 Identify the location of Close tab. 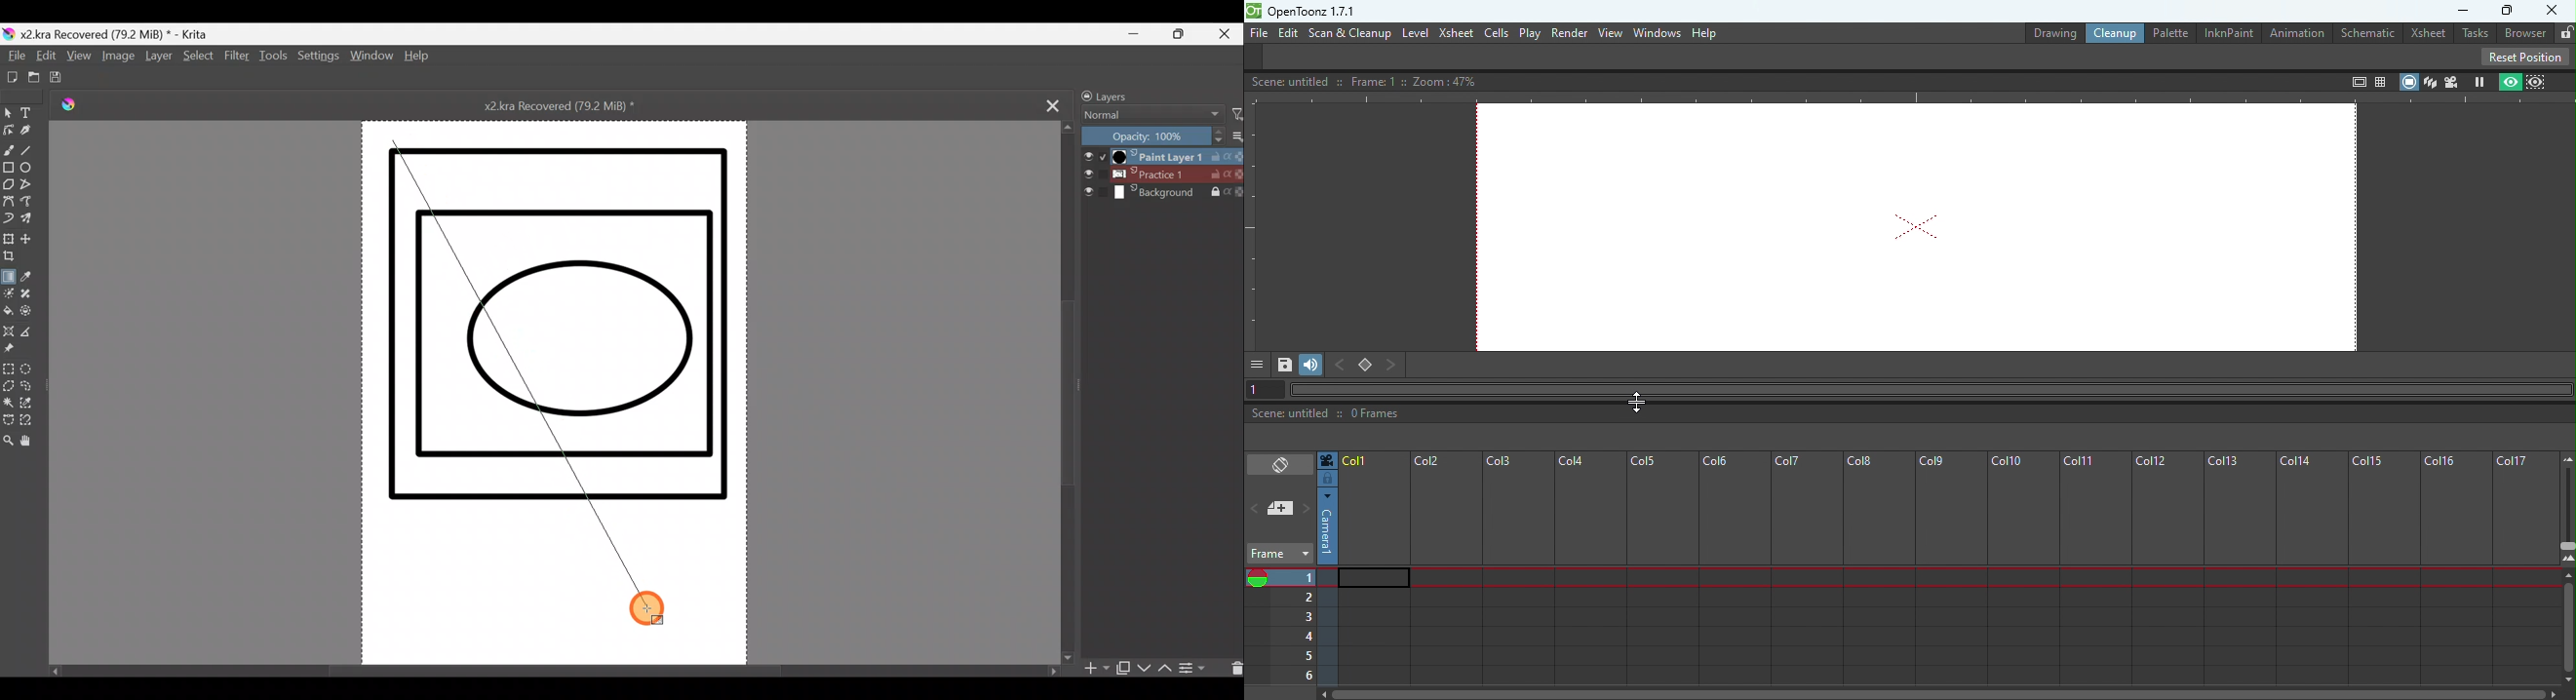
(1053, 104).